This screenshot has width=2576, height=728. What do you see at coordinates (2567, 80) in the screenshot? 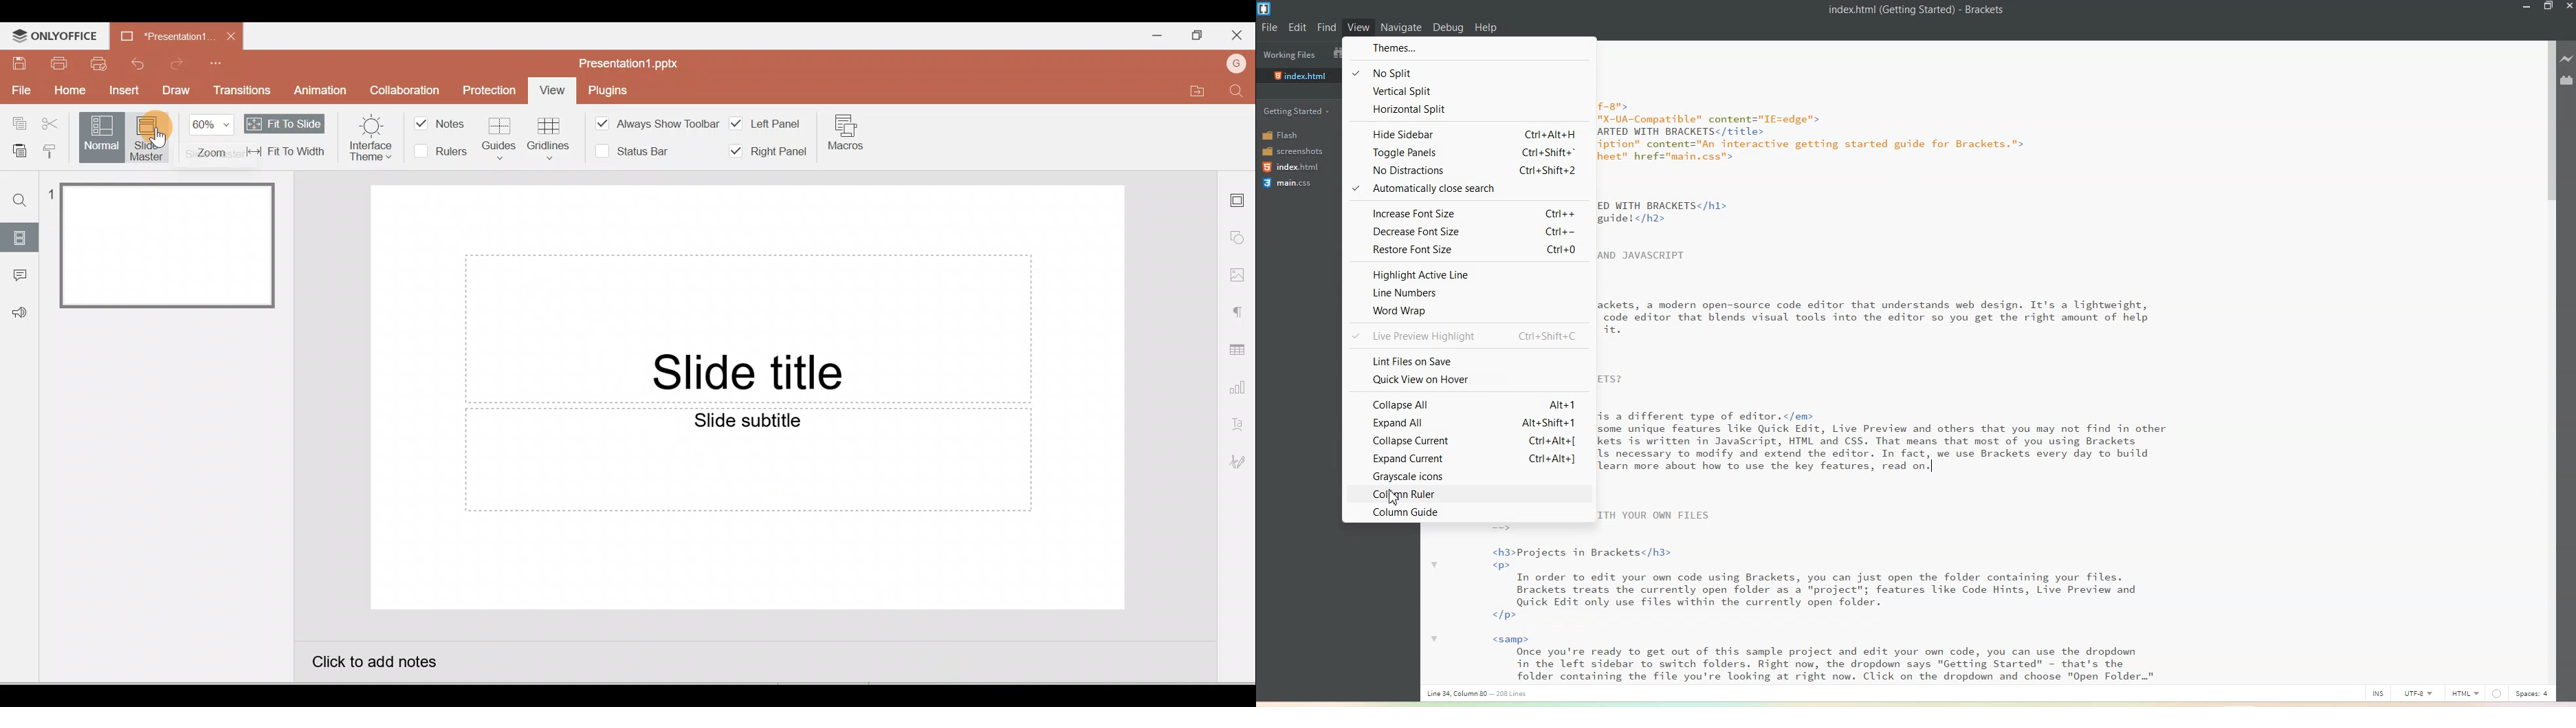
I see `Extension Manager` at bounding box center [2567, 80].